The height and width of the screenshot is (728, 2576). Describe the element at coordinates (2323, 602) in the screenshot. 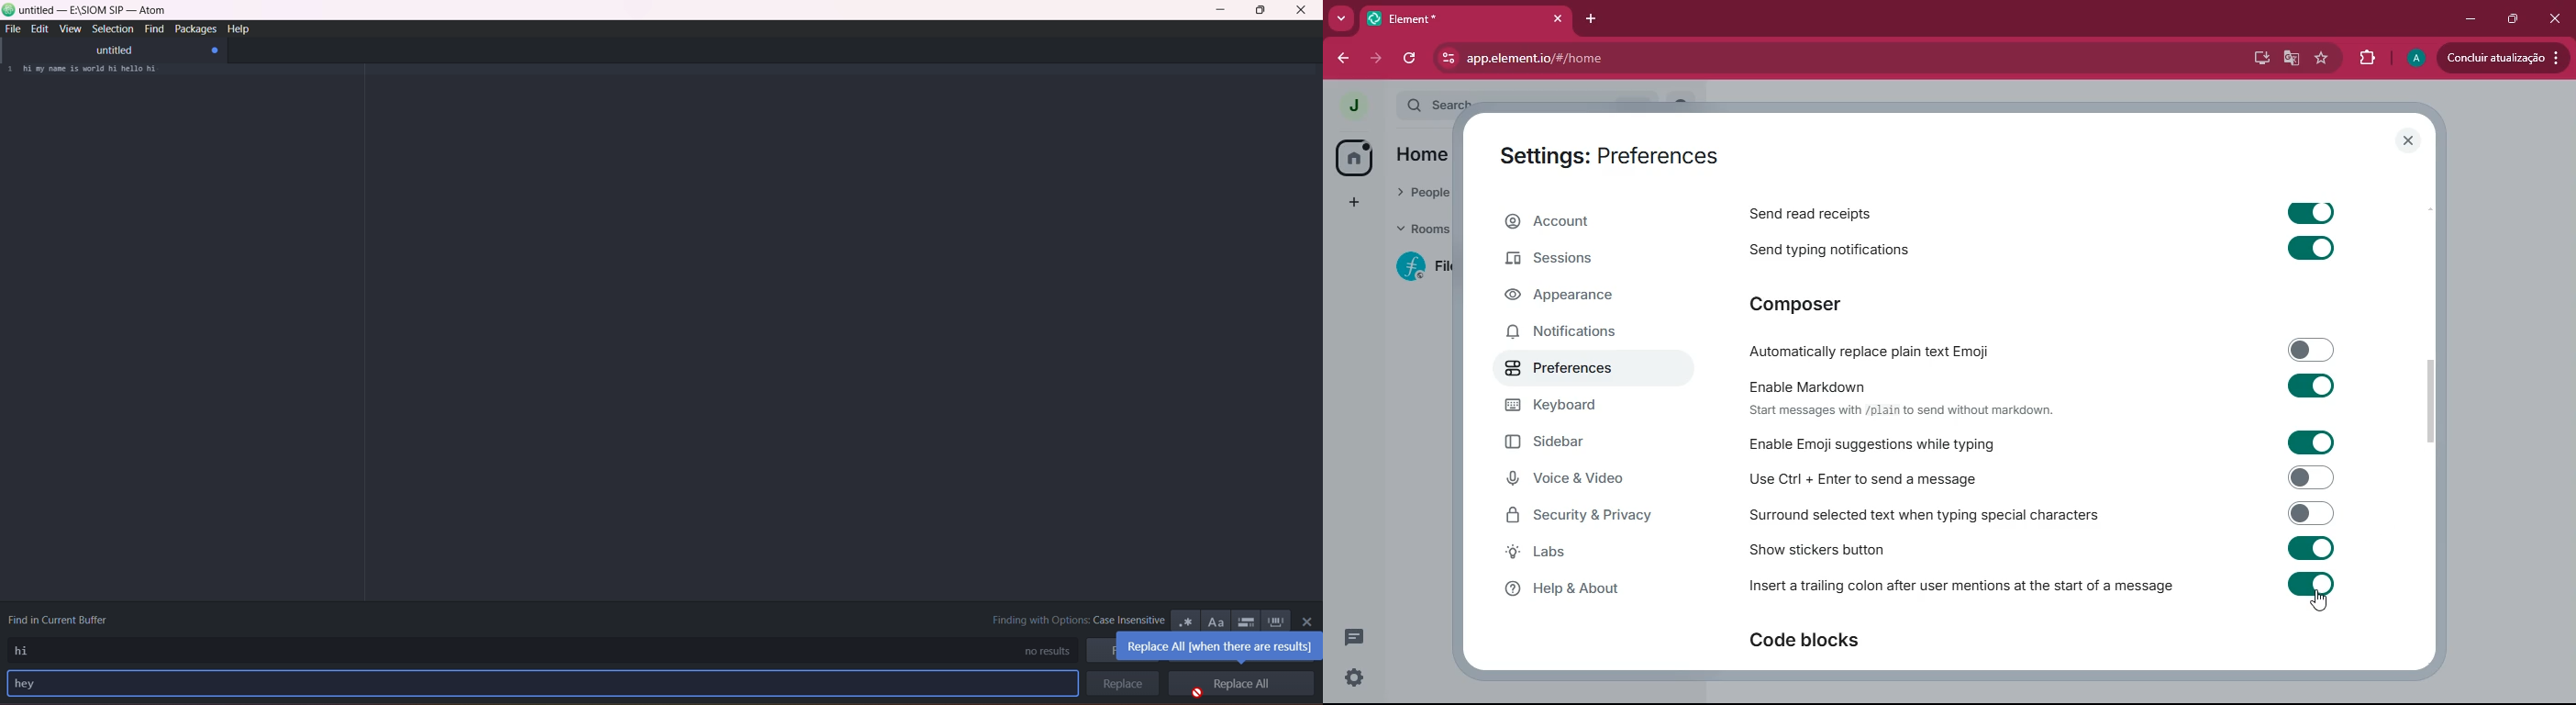

I see `cursor` at that location.